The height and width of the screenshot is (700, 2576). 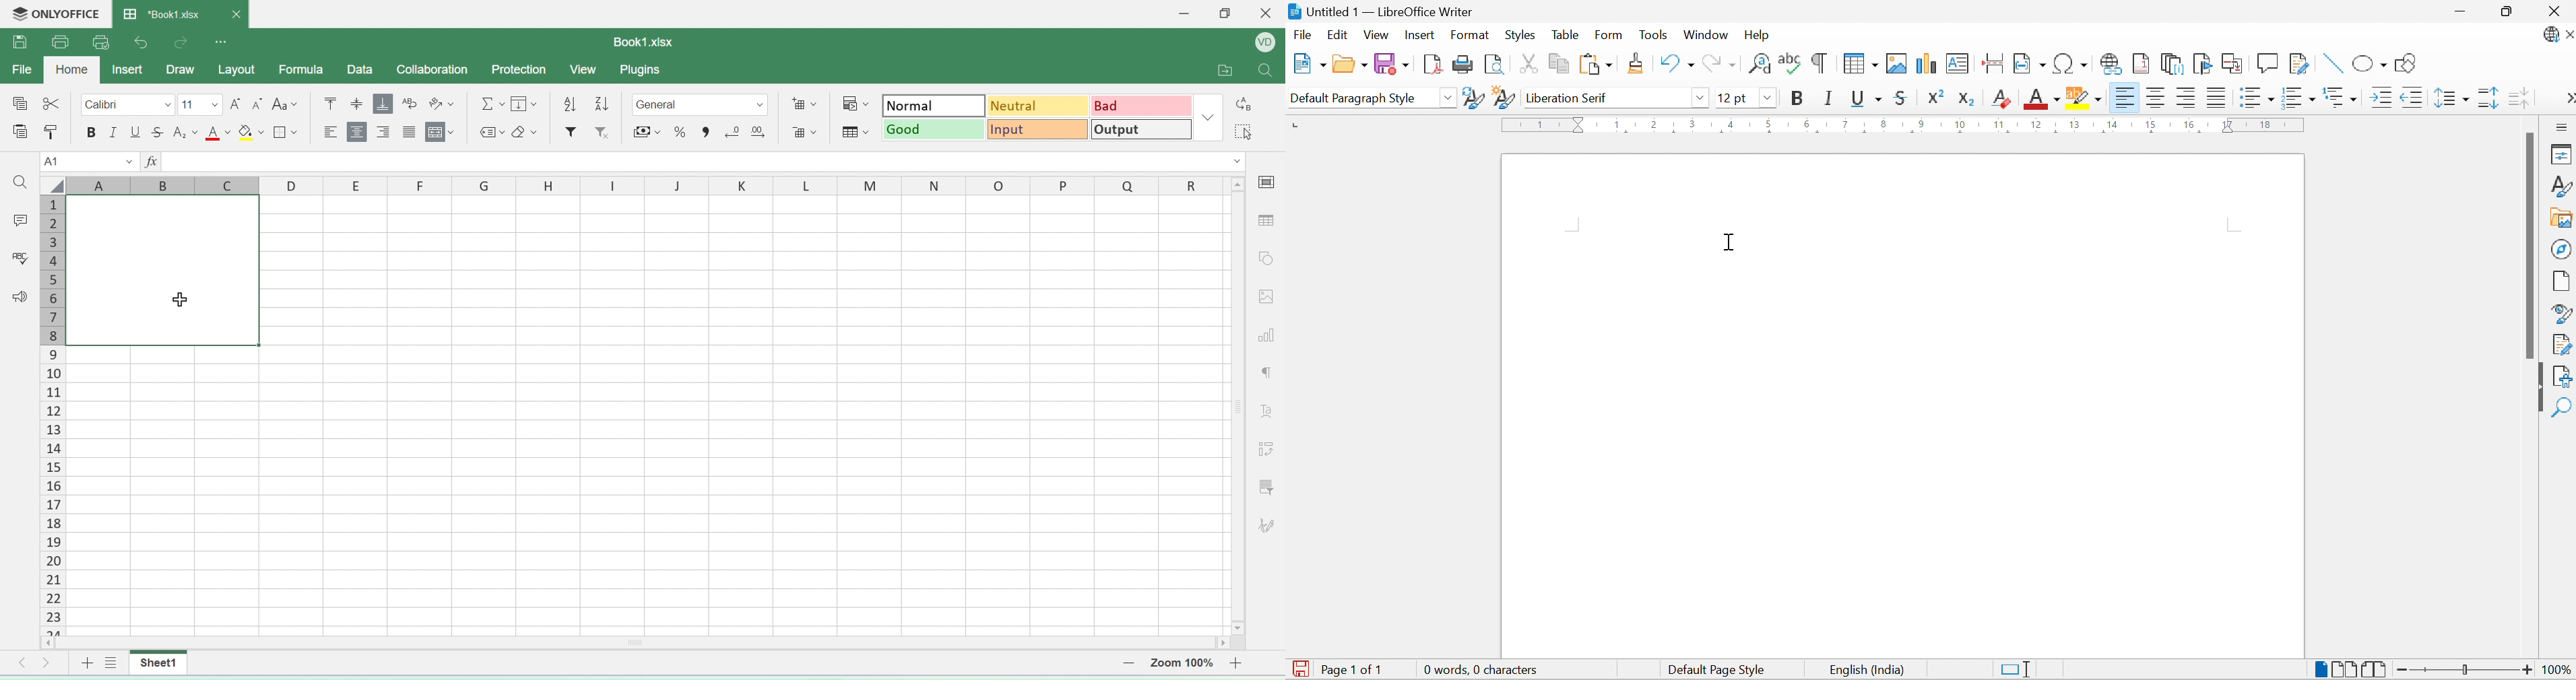 What do you see at coordinates (1473, 98) in the screenshot?
I see `Update Selected Style` at bounding box center [1473, 98].